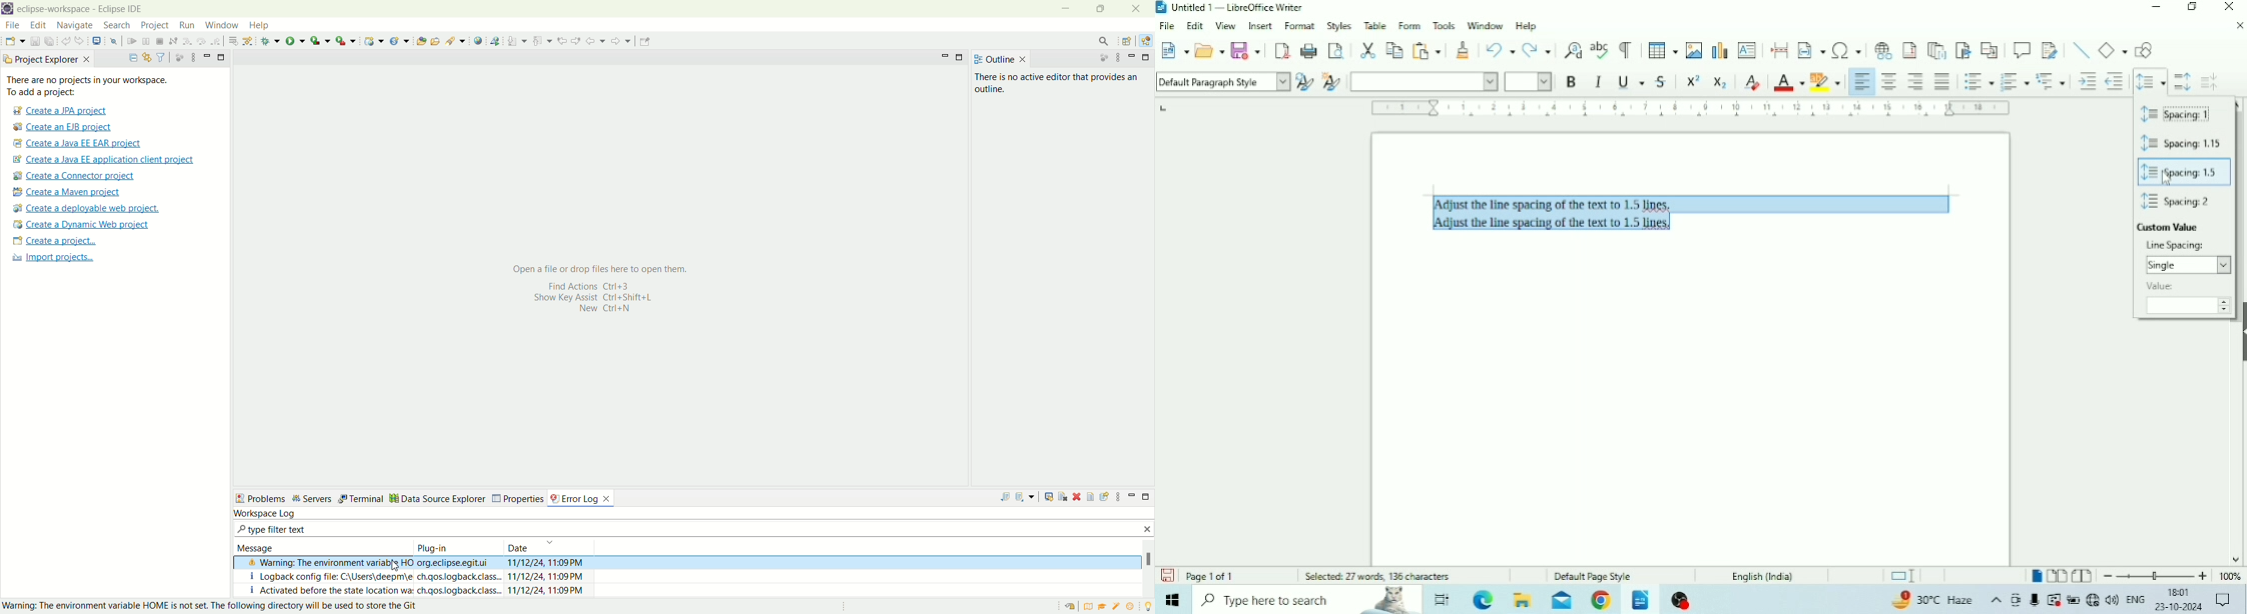 Image resolution: width=2268 pixels, height=616 pixels. I want to click on next annotations, so click(516, 40).